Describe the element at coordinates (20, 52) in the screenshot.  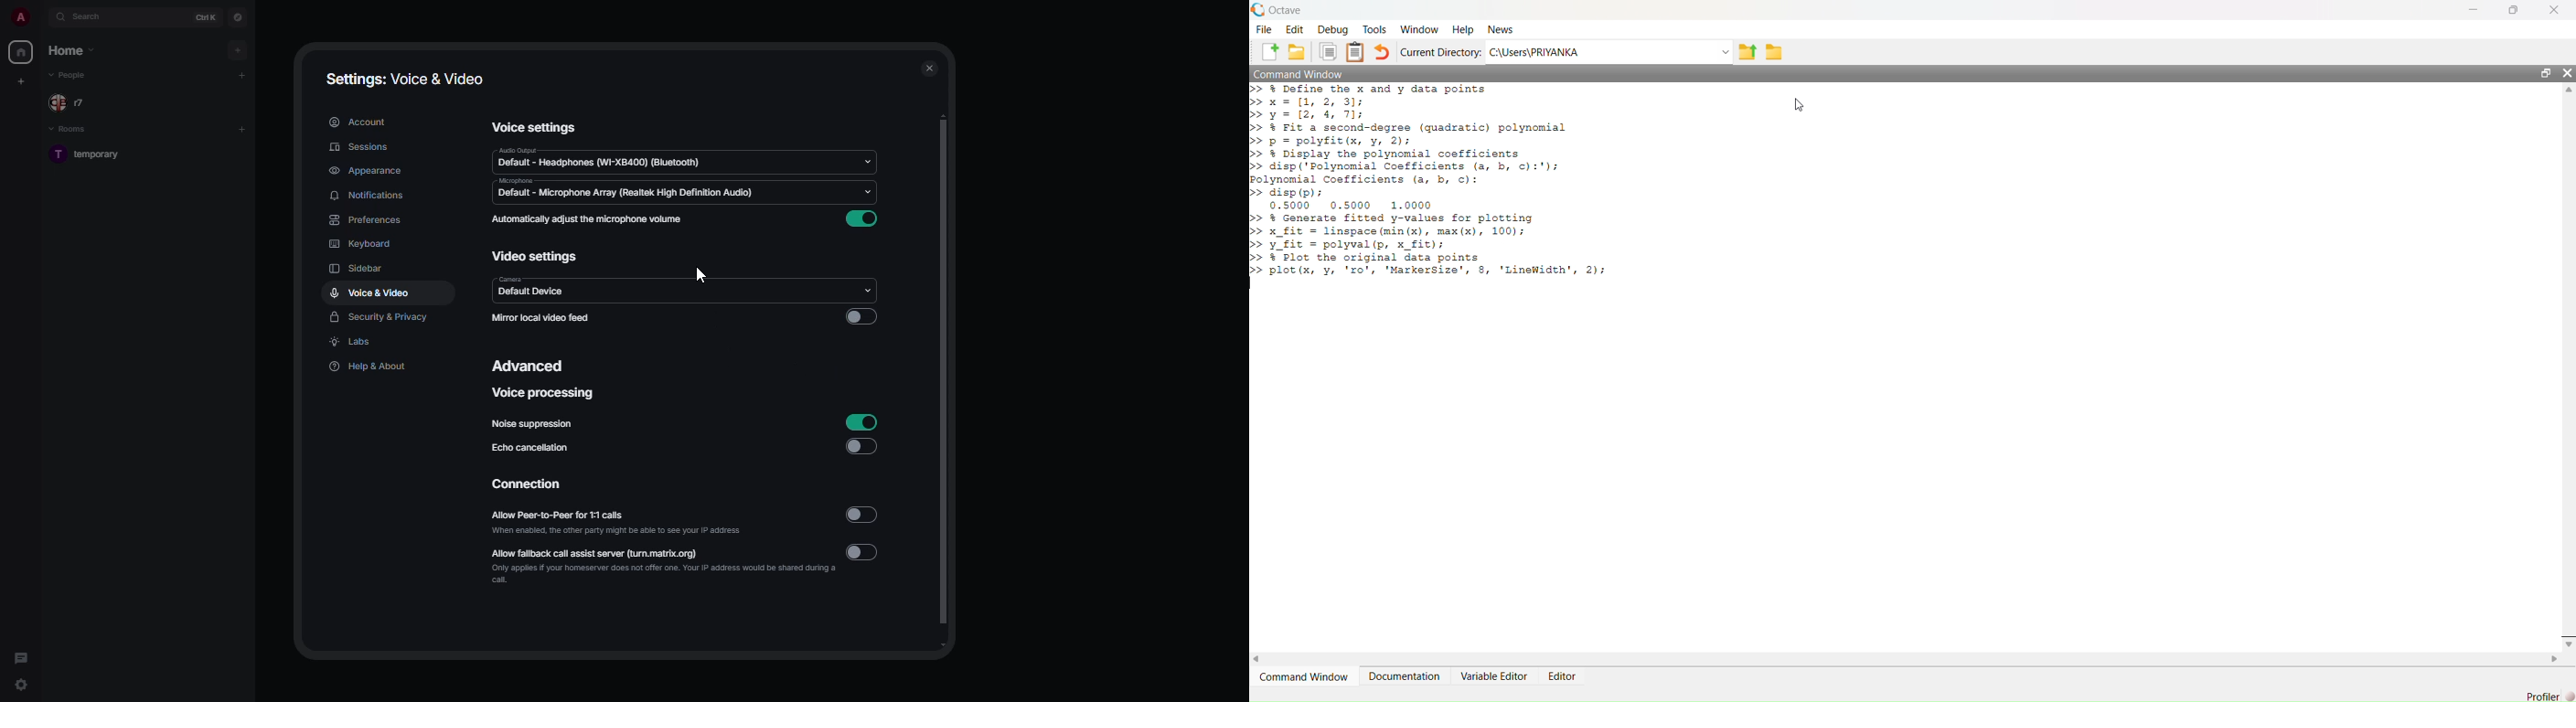
I see `home` at that location.